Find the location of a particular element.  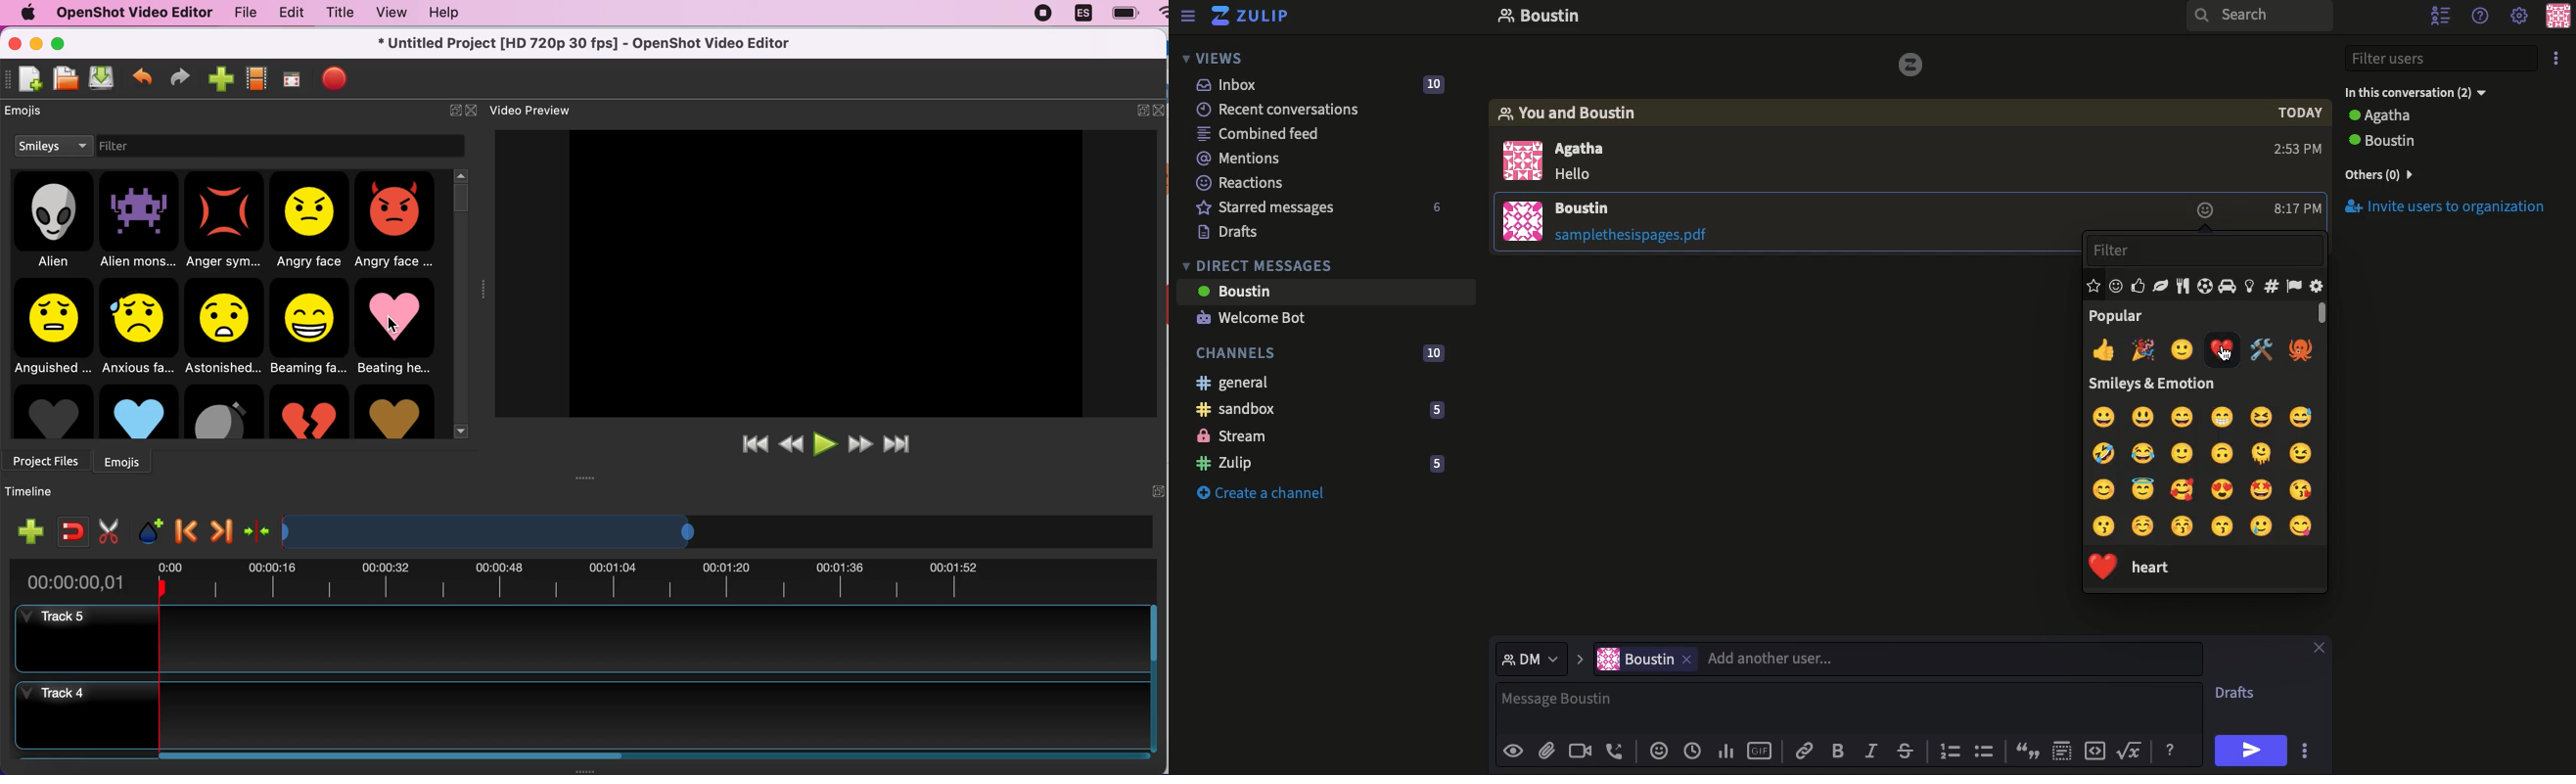

smileys & emoticons is located at coordinates (2153, 385).